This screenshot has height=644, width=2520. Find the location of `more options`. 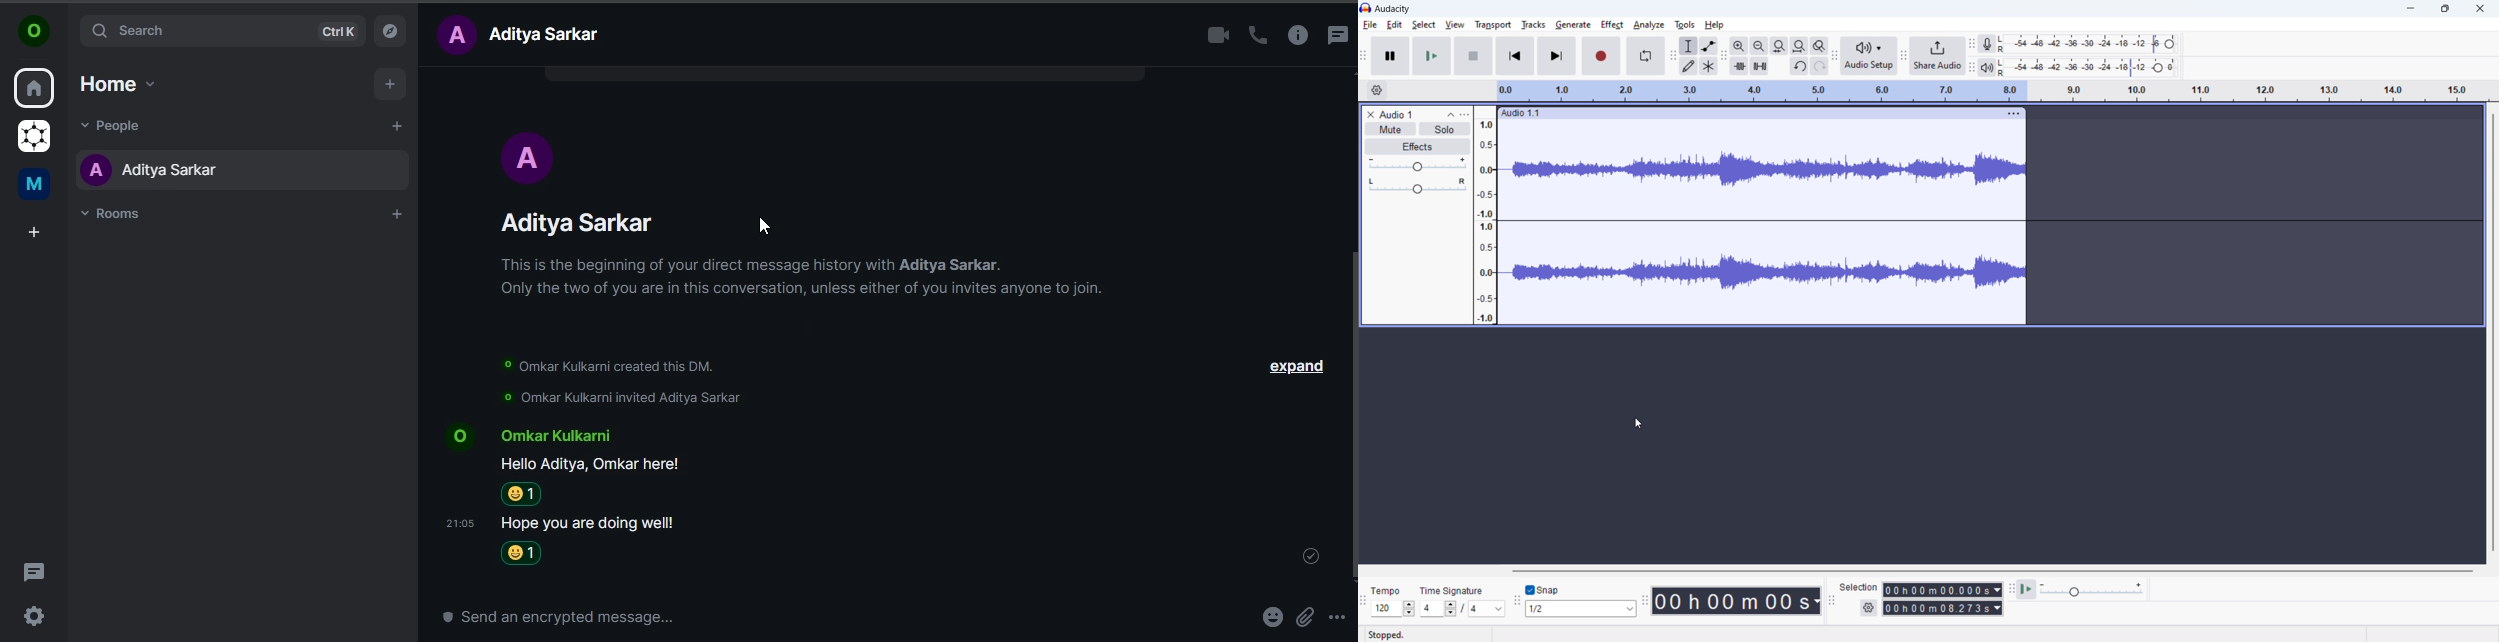

more options is located at coordinates (1338, 618).